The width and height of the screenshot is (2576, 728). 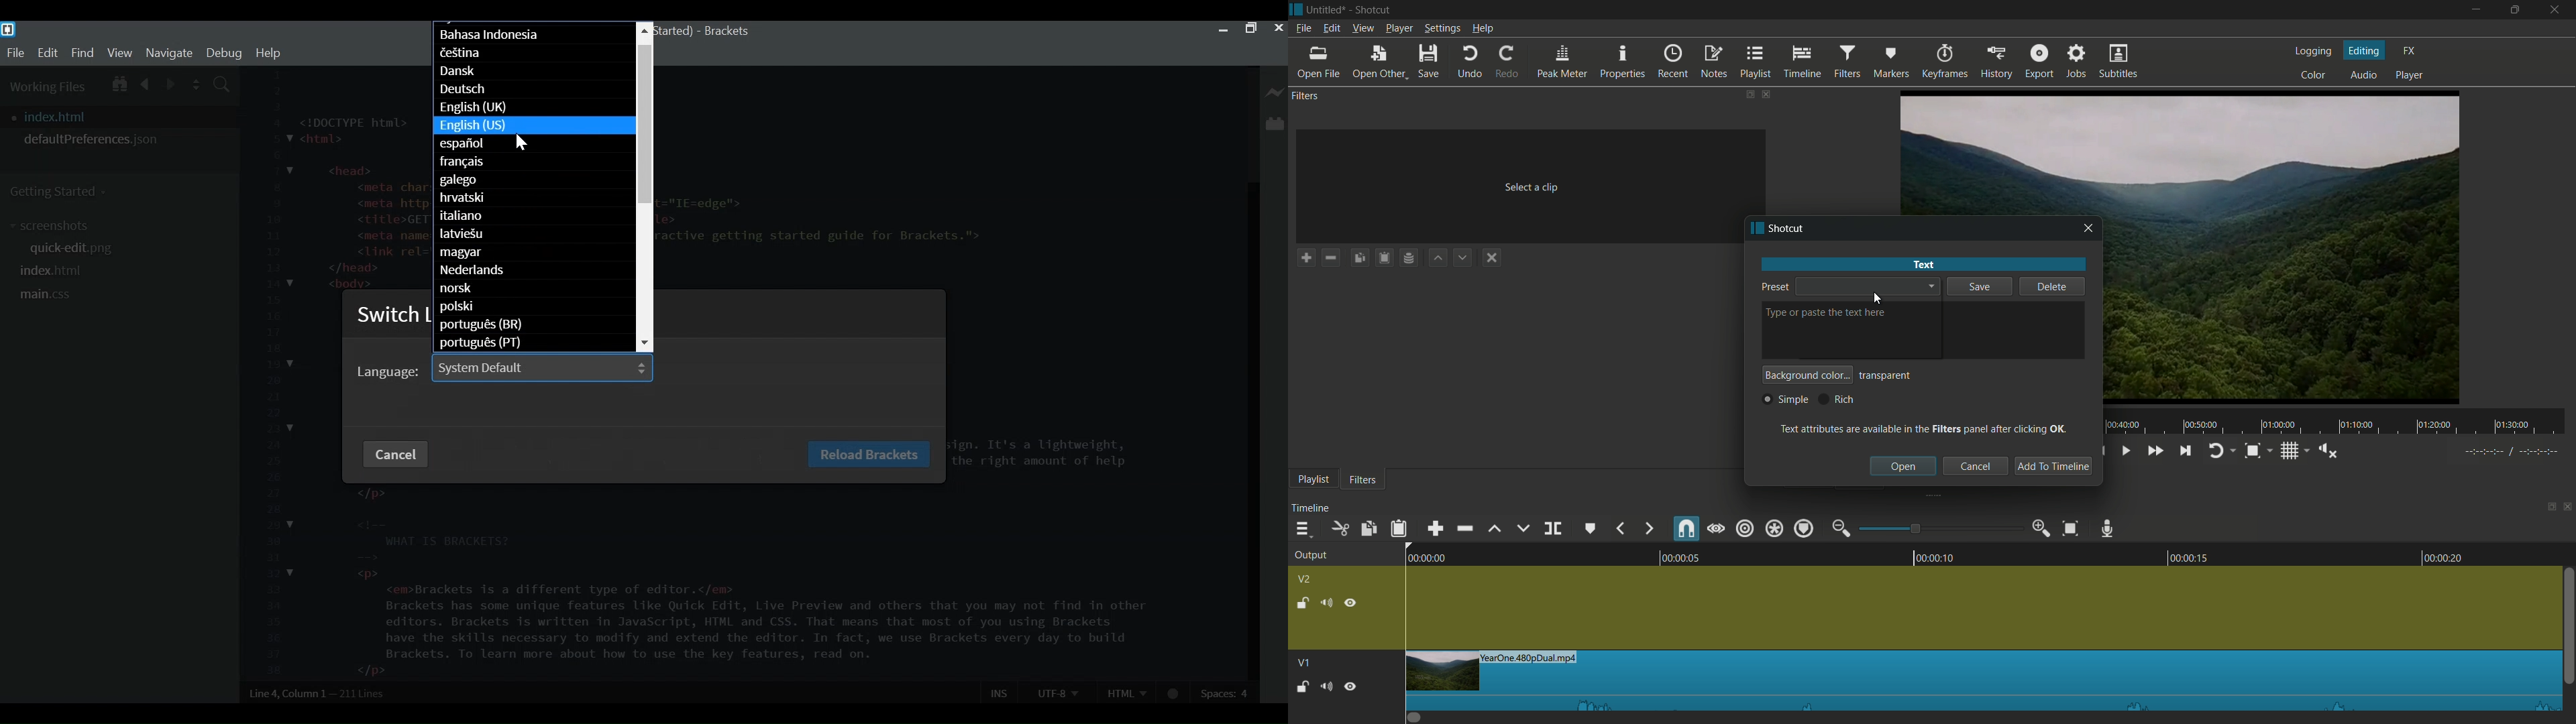 What do you see at coordinates (123, 117) in the screenshot?
I see `index.html` at bounding box center [123, 117].